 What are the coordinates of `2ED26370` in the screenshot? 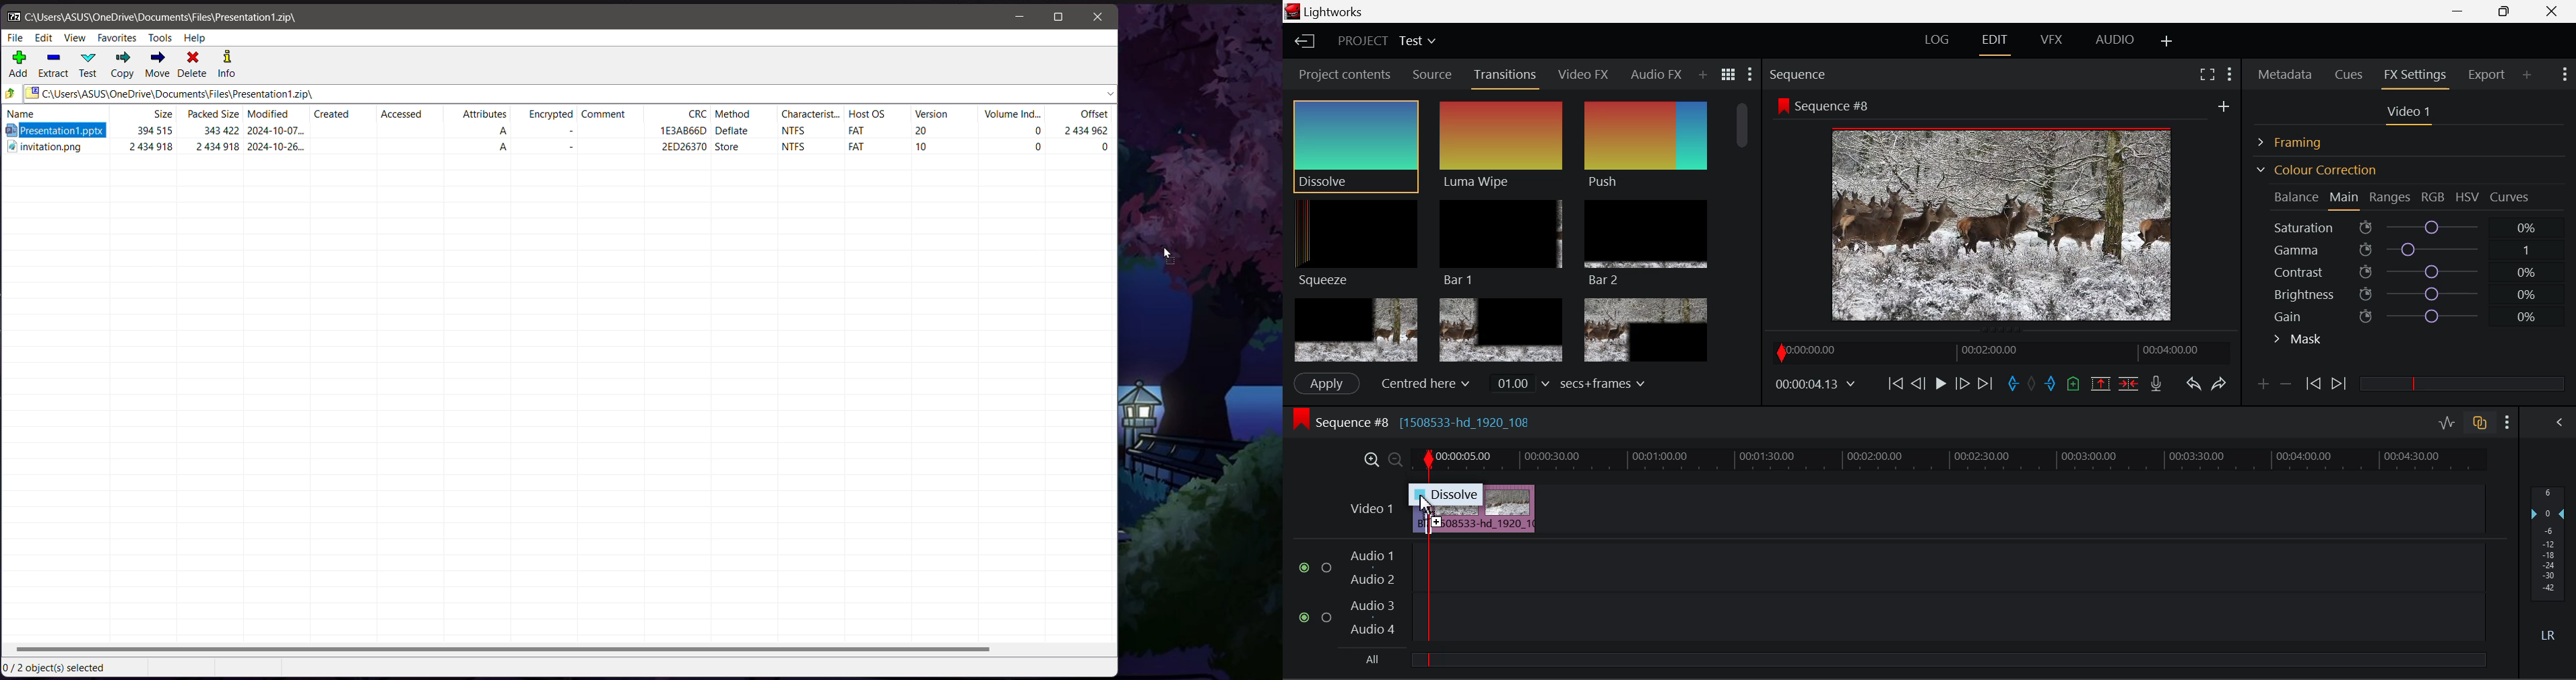 It's located at (669, 149).